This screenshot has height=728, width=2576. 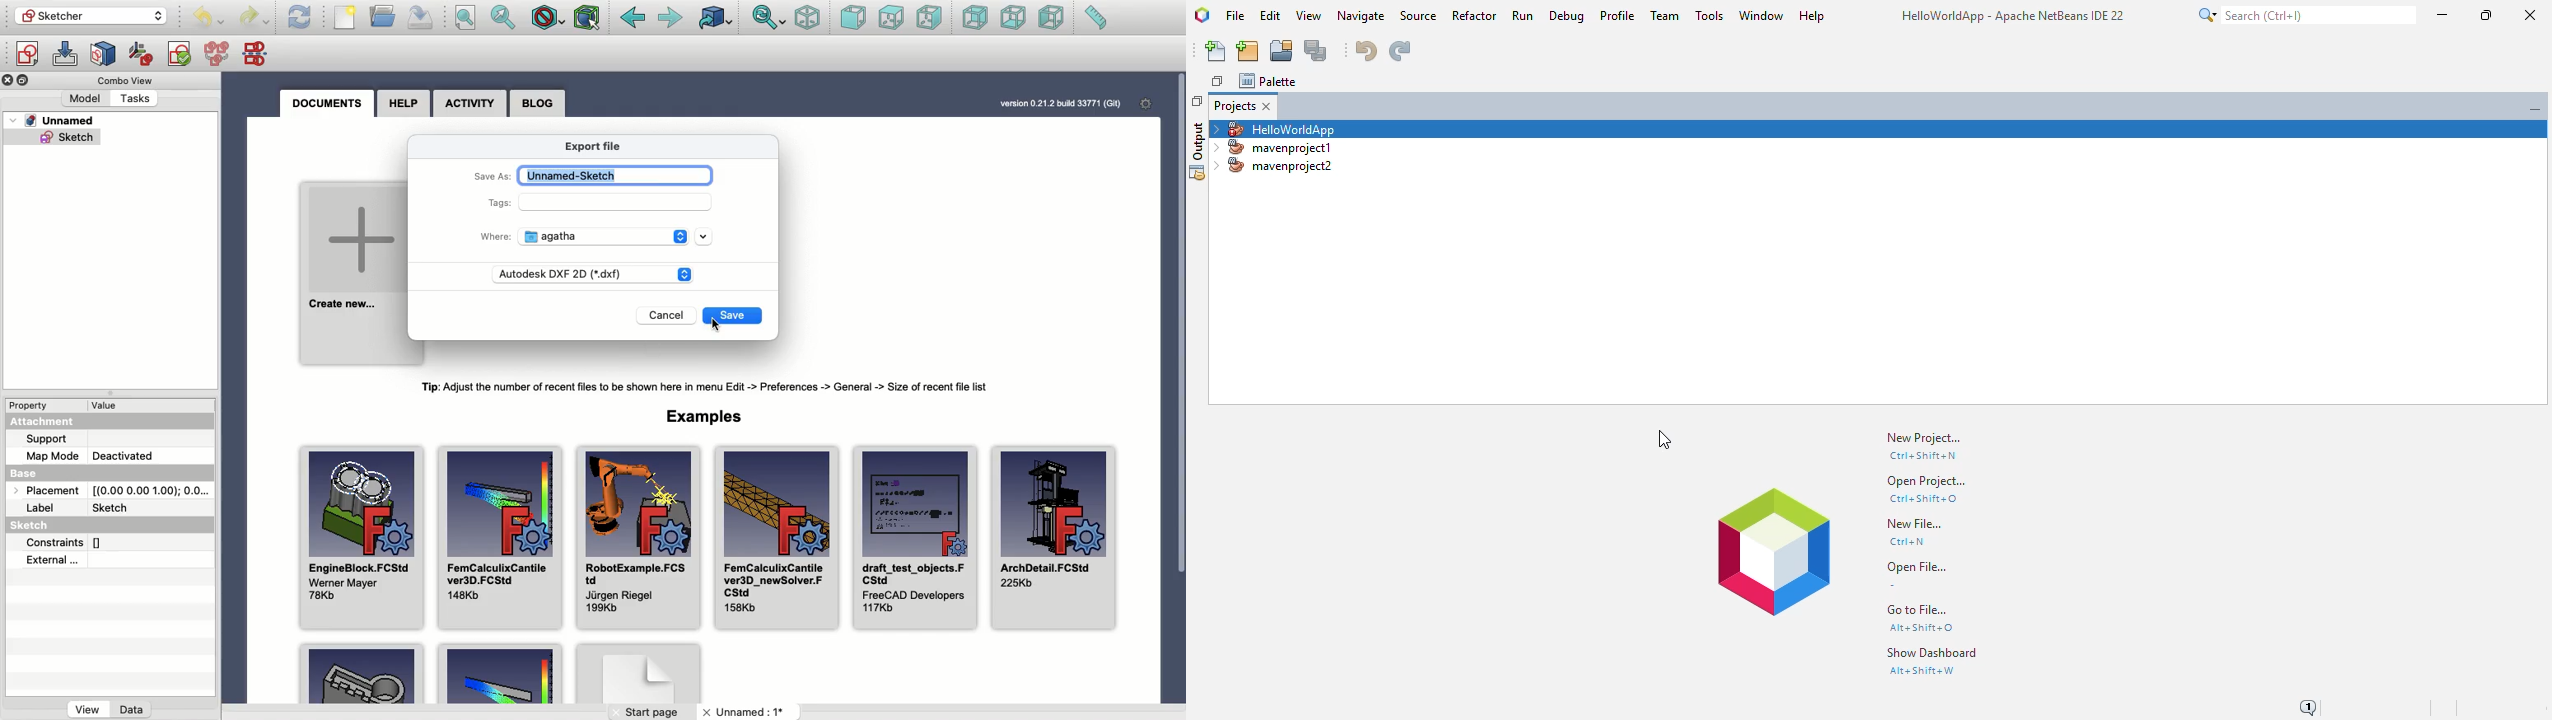 What do you see at coordinates (589, 16) in the screenshot?
I see `Bounding box` at bounding box center [589, 16].